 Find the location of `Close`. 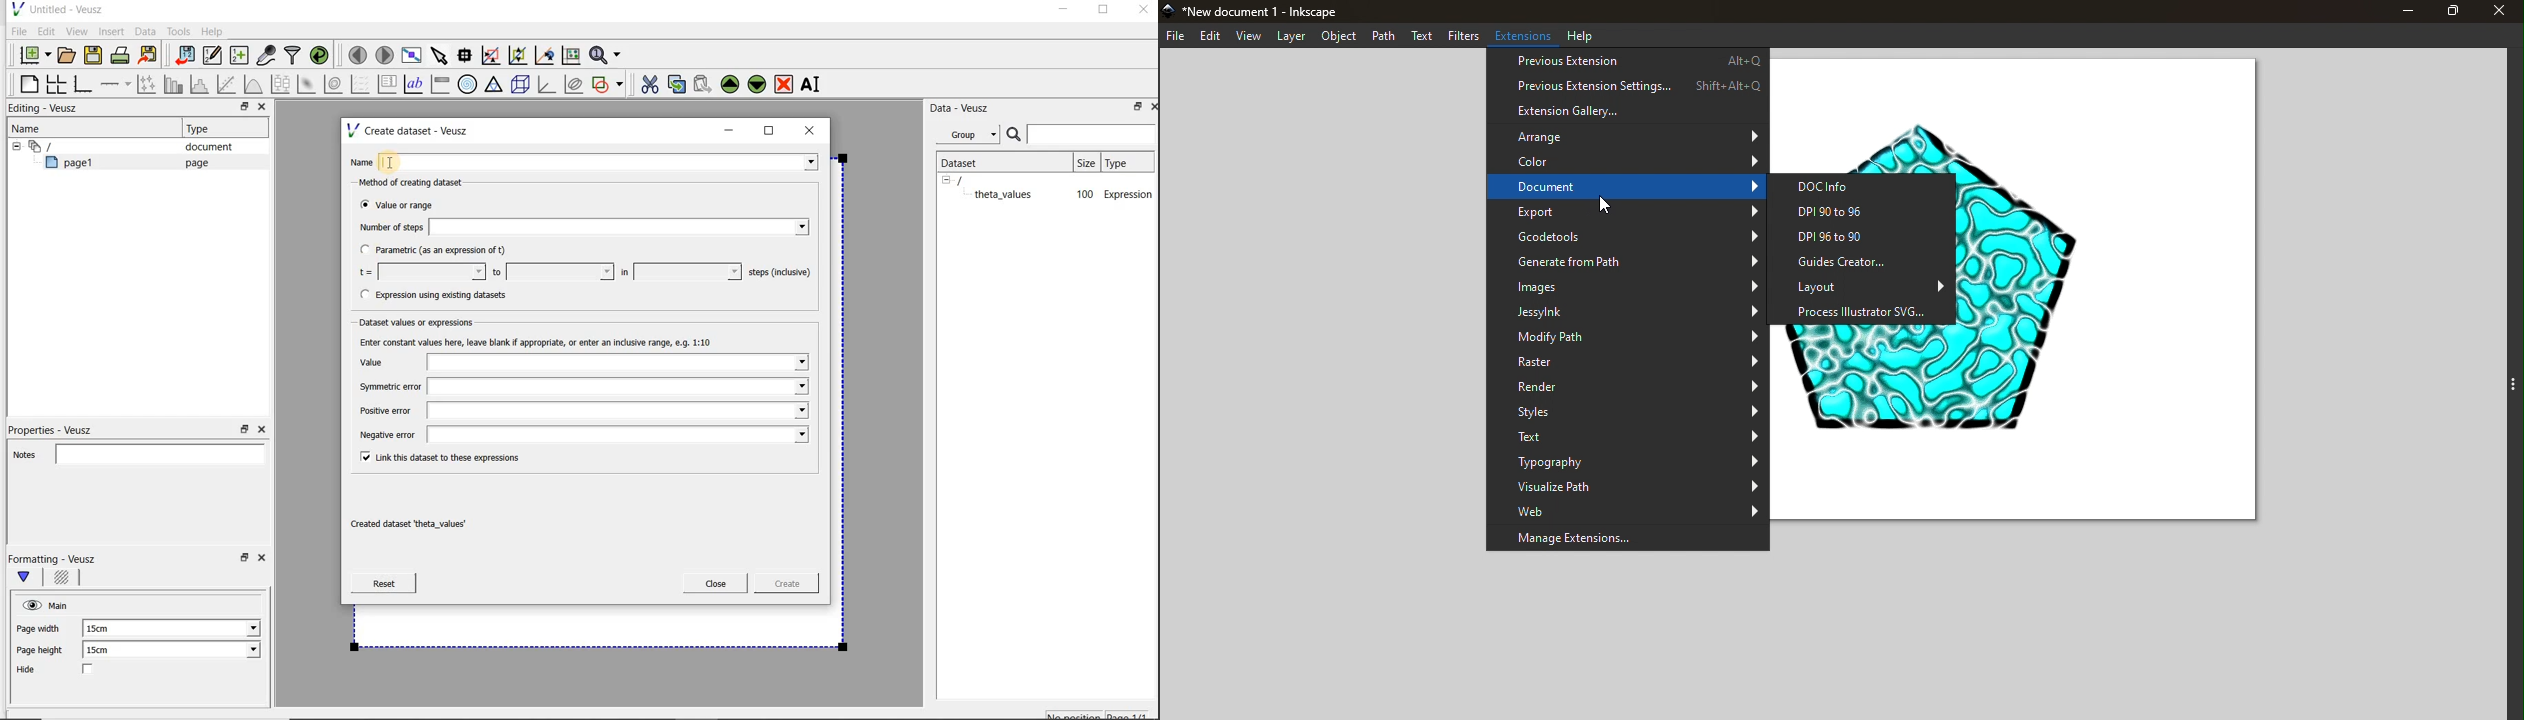

Close is located at coordinates (1143, 12).